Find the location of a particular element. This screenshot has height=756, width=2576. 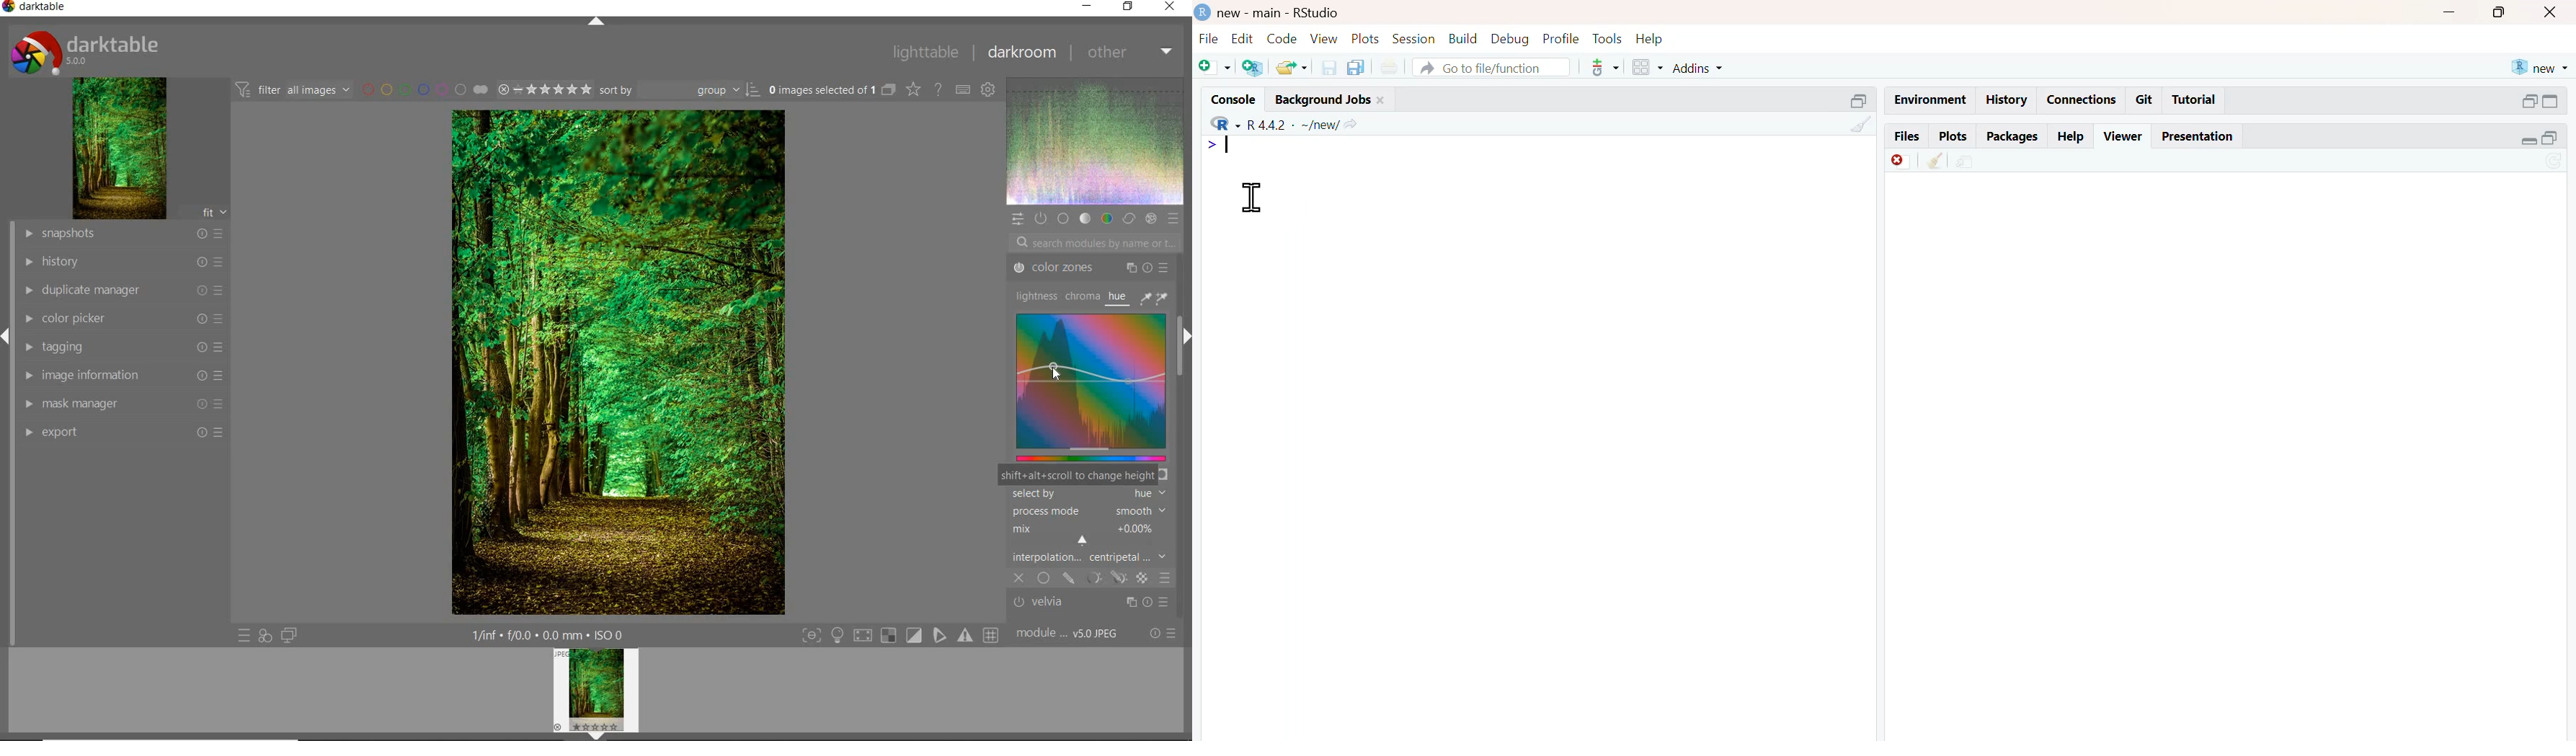

FILTER IMAGES is located at coordinates (292, 89).